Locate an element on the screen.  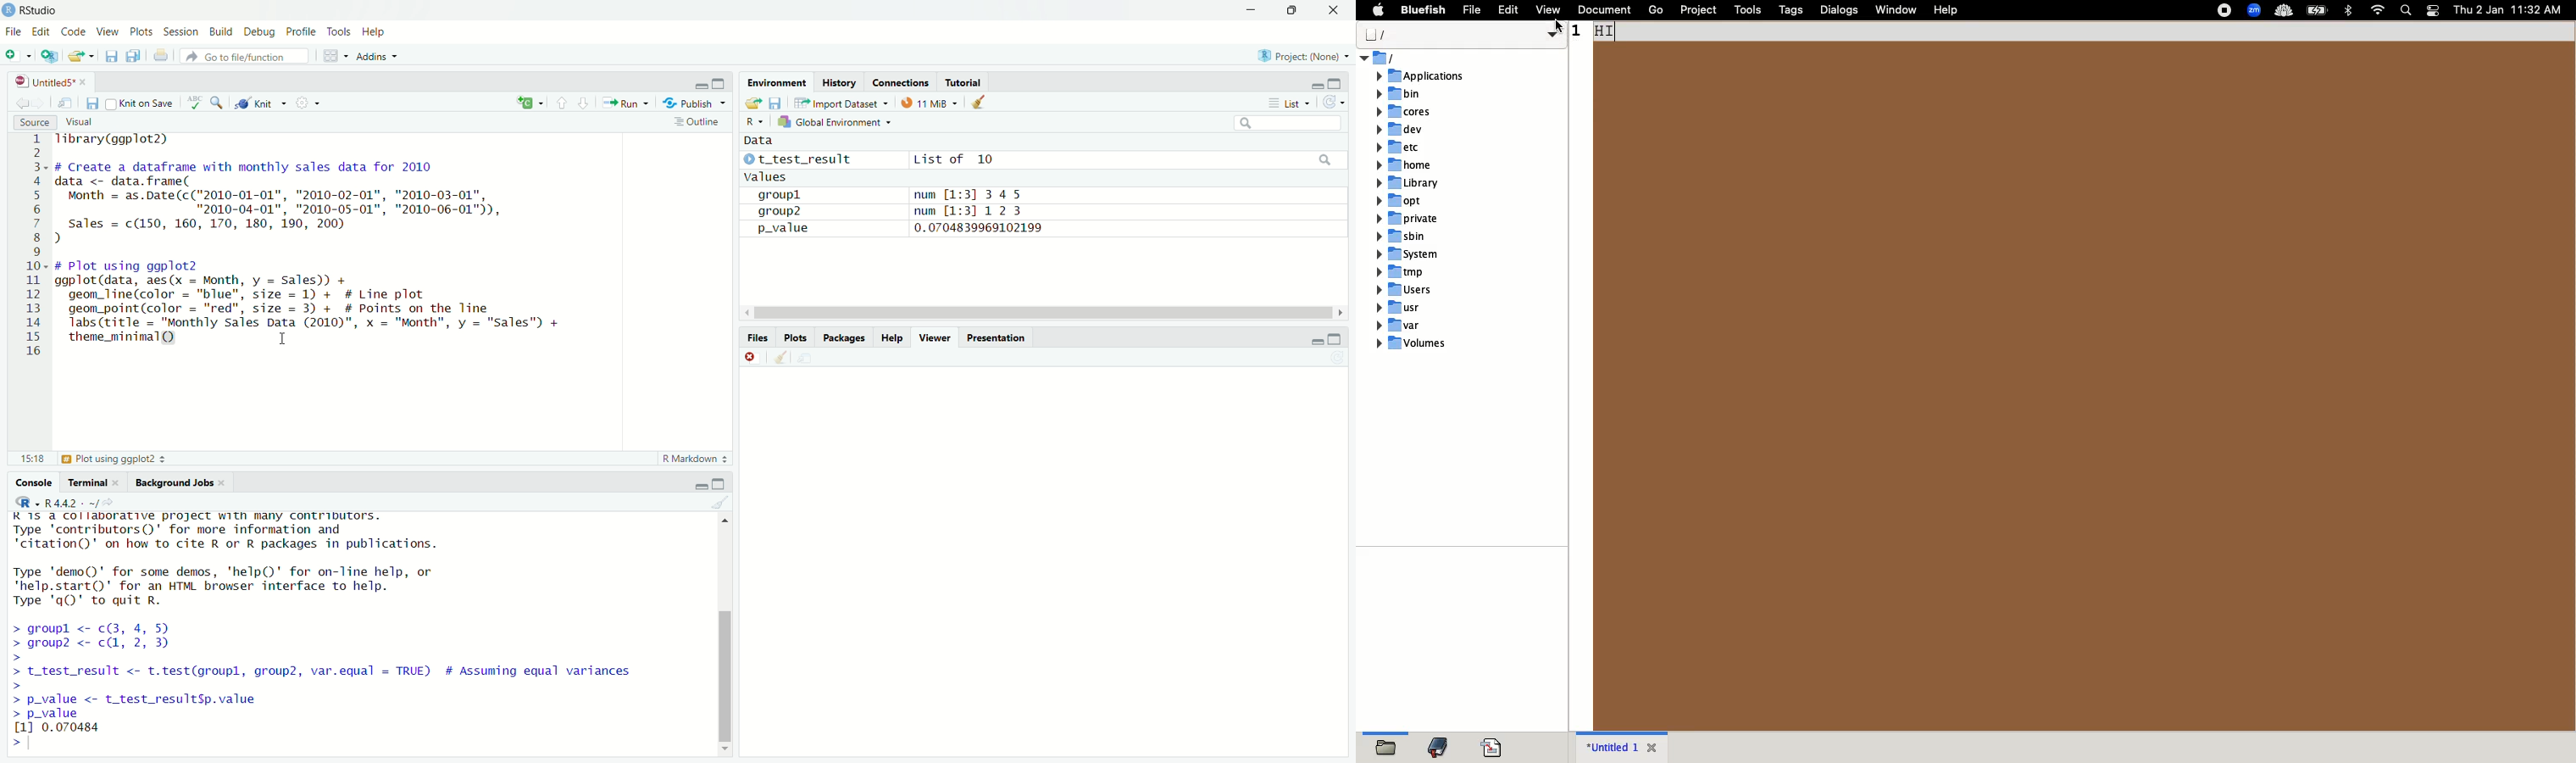
Session is located at coordinates (182, 31).